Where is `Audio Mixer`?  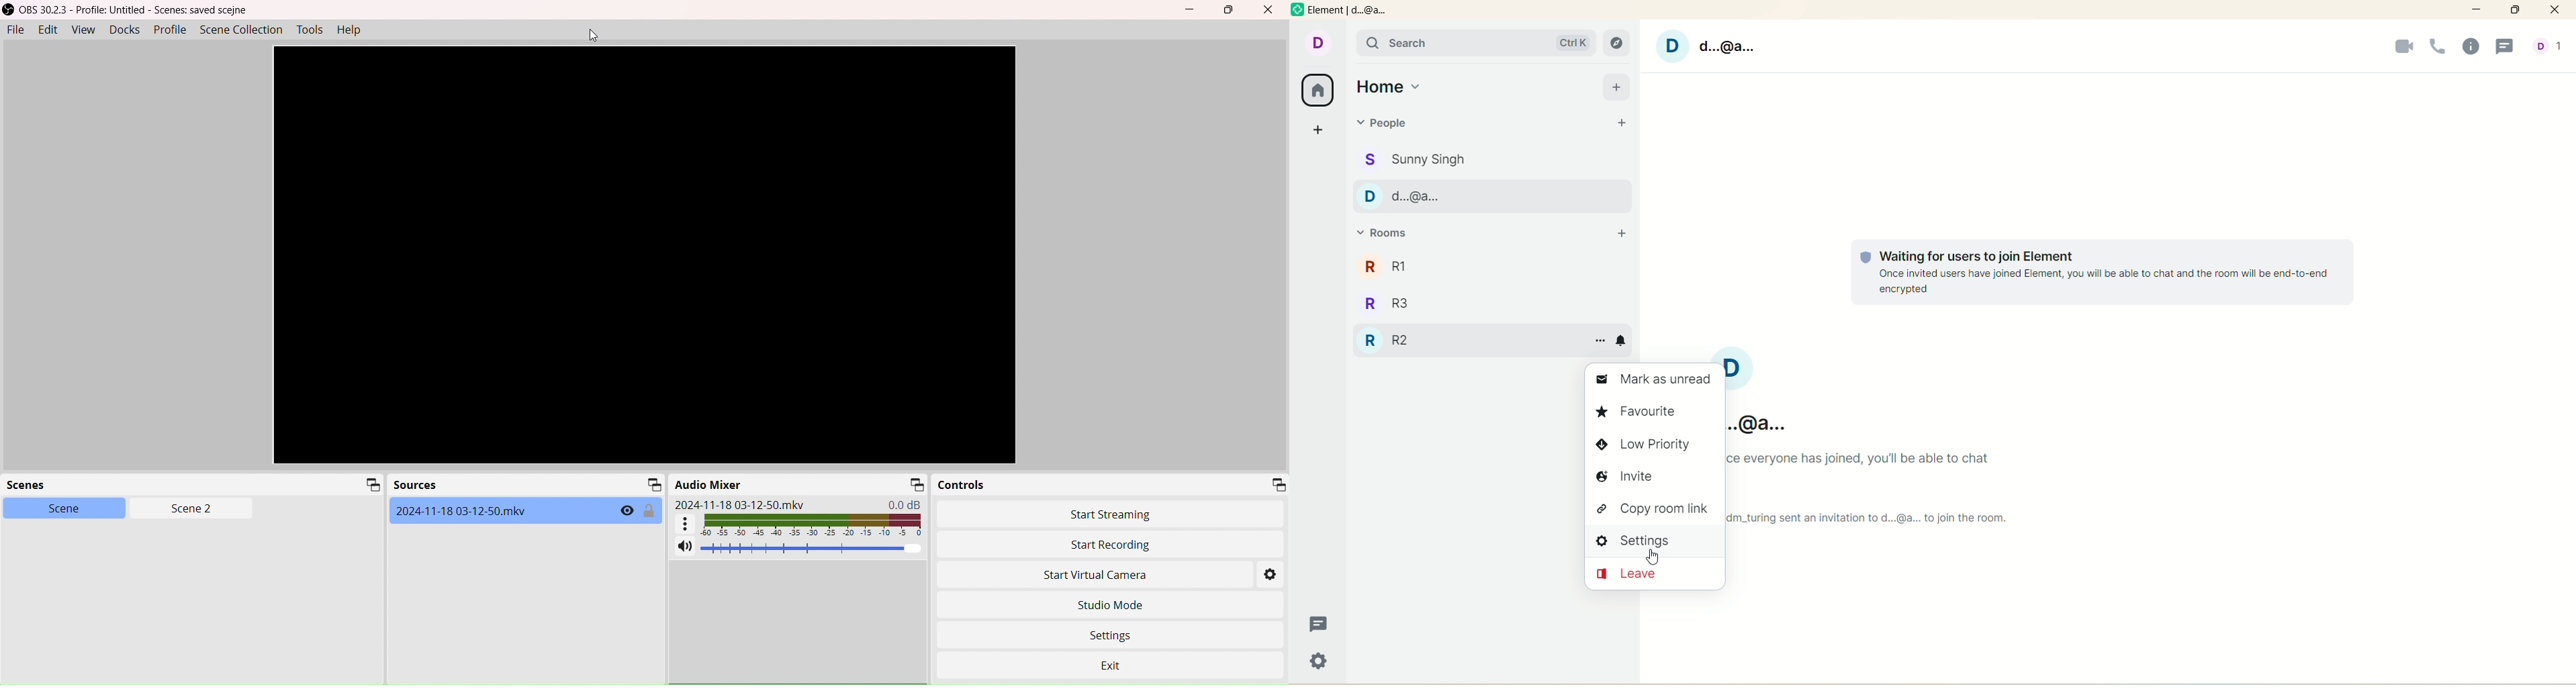
Audio Mixer is located at coordinates (710, 484).